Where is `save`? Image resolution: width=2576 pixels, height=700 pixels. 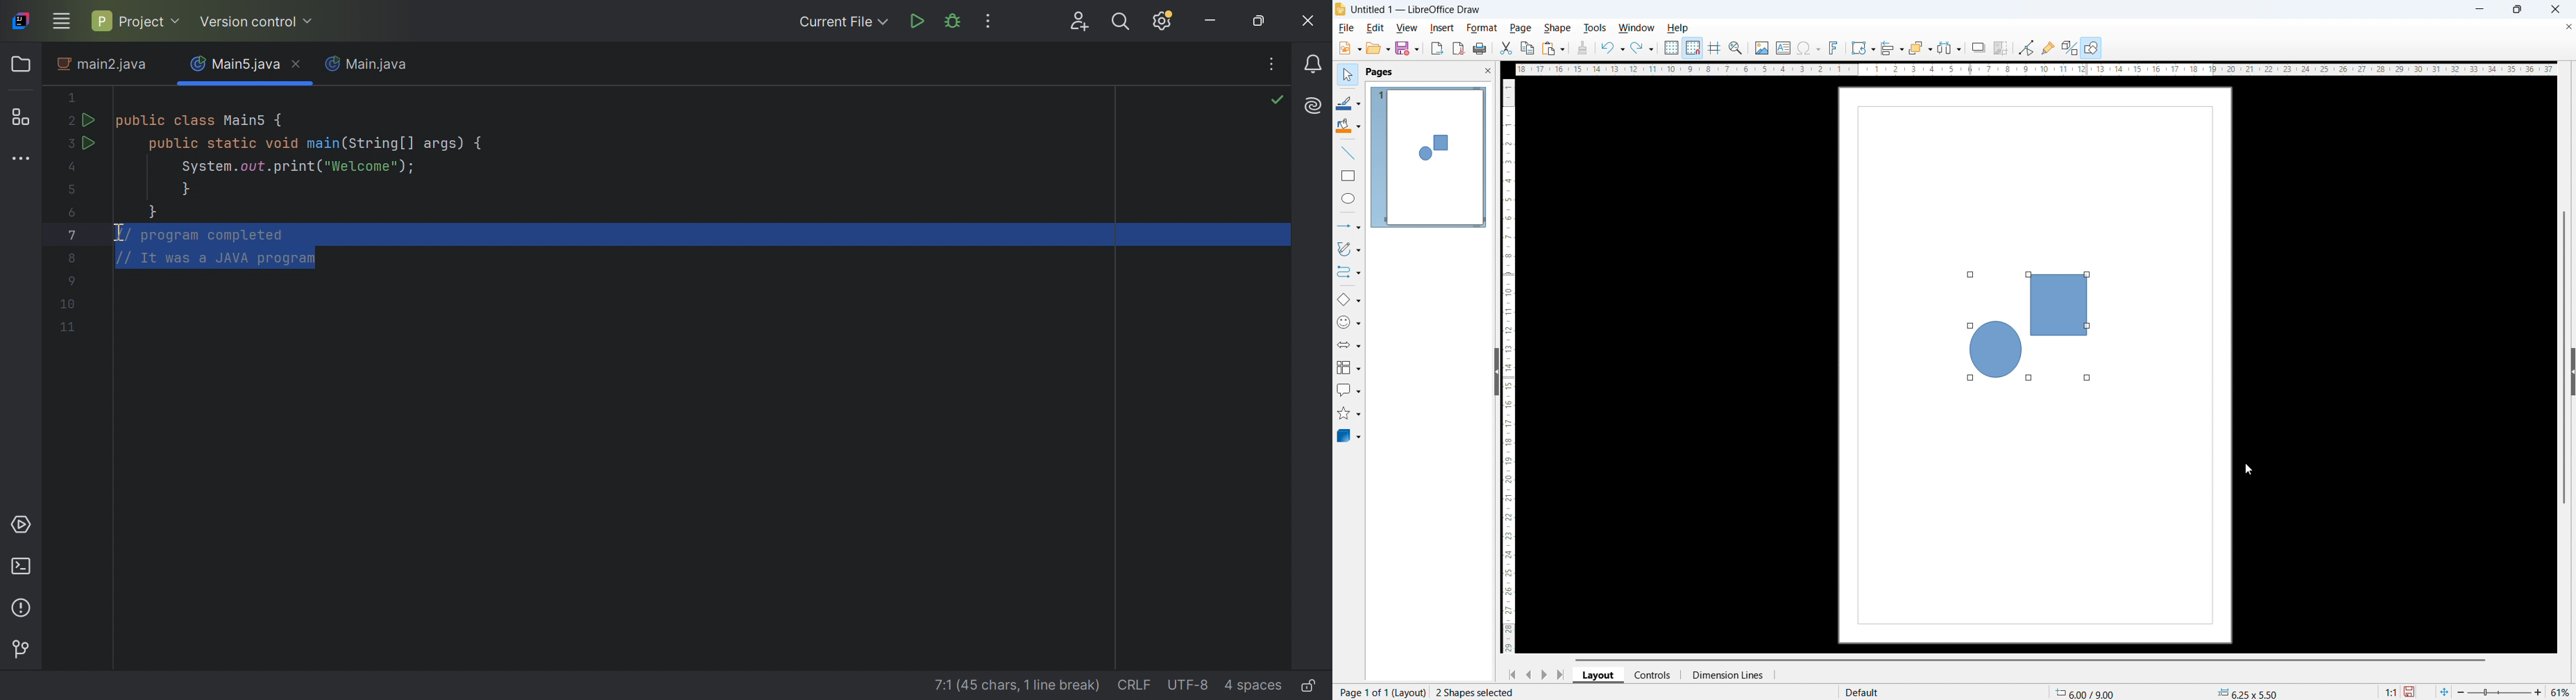
save is located at coordinates (1408, 49).